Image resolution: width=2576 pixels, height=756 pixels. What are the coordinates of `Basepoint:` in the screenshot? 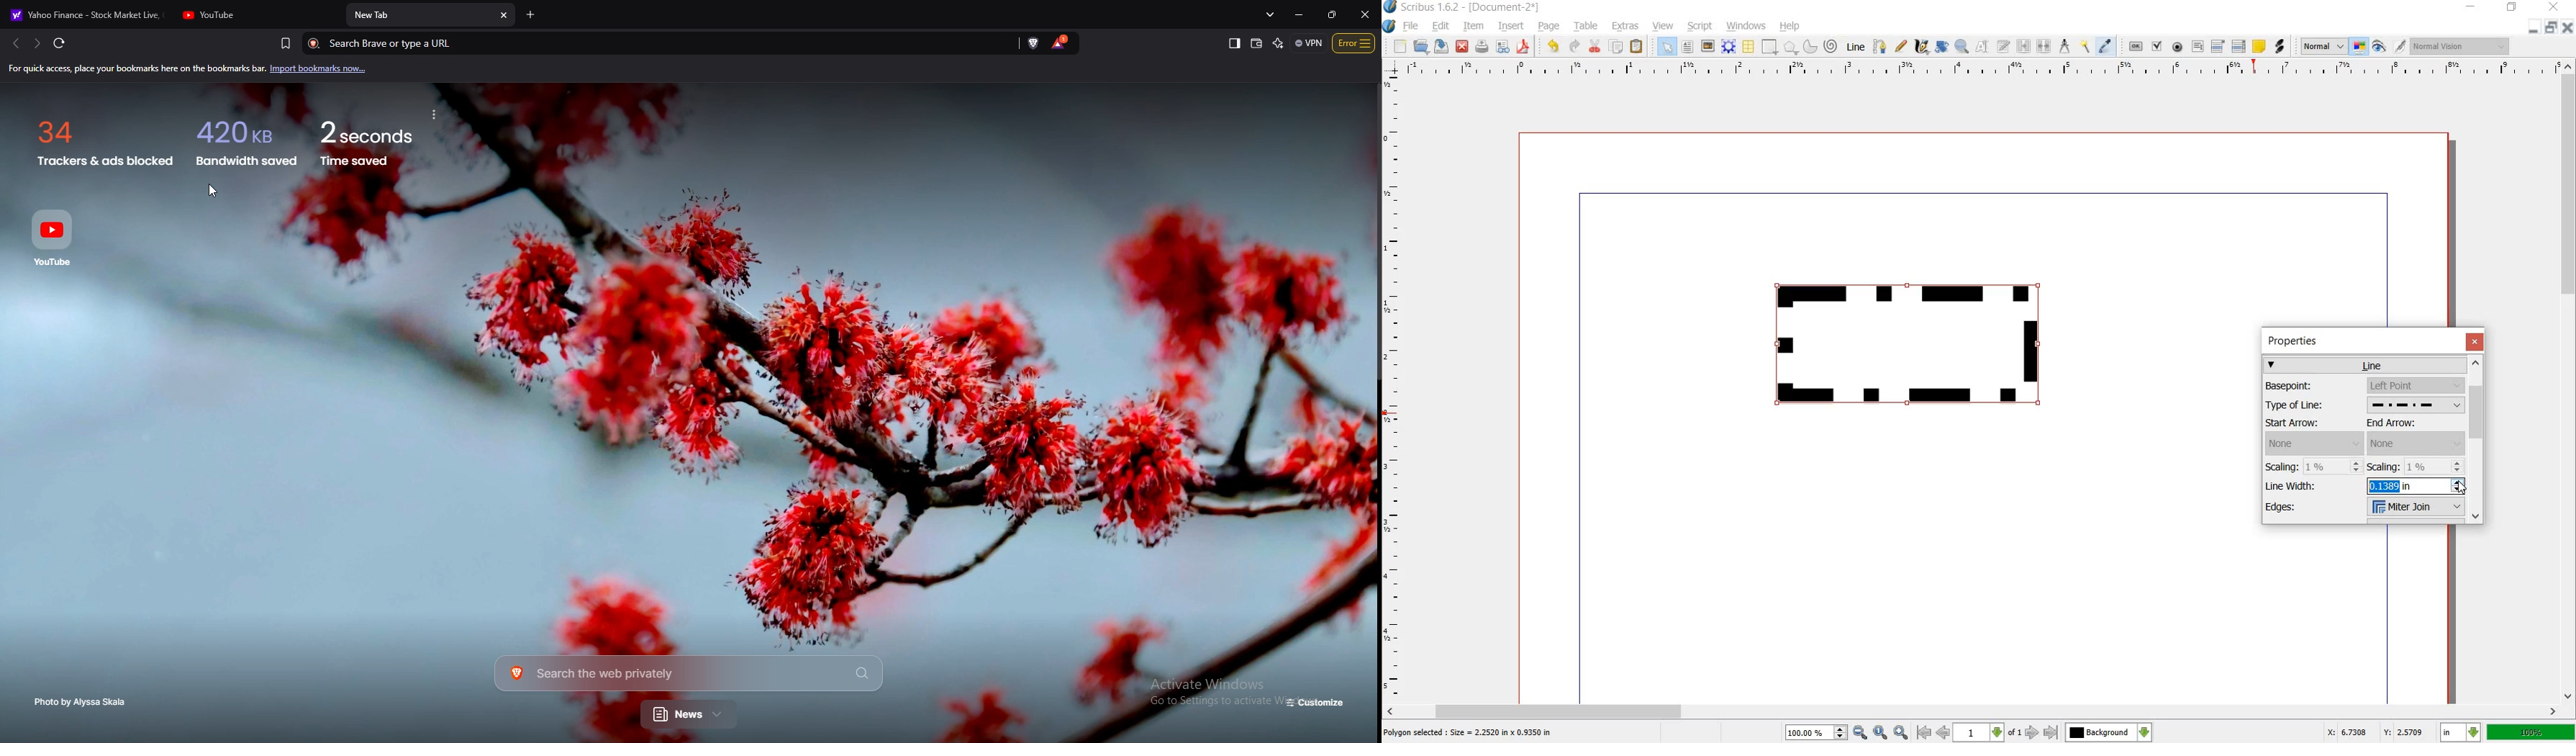 It's located at (2308, 386).